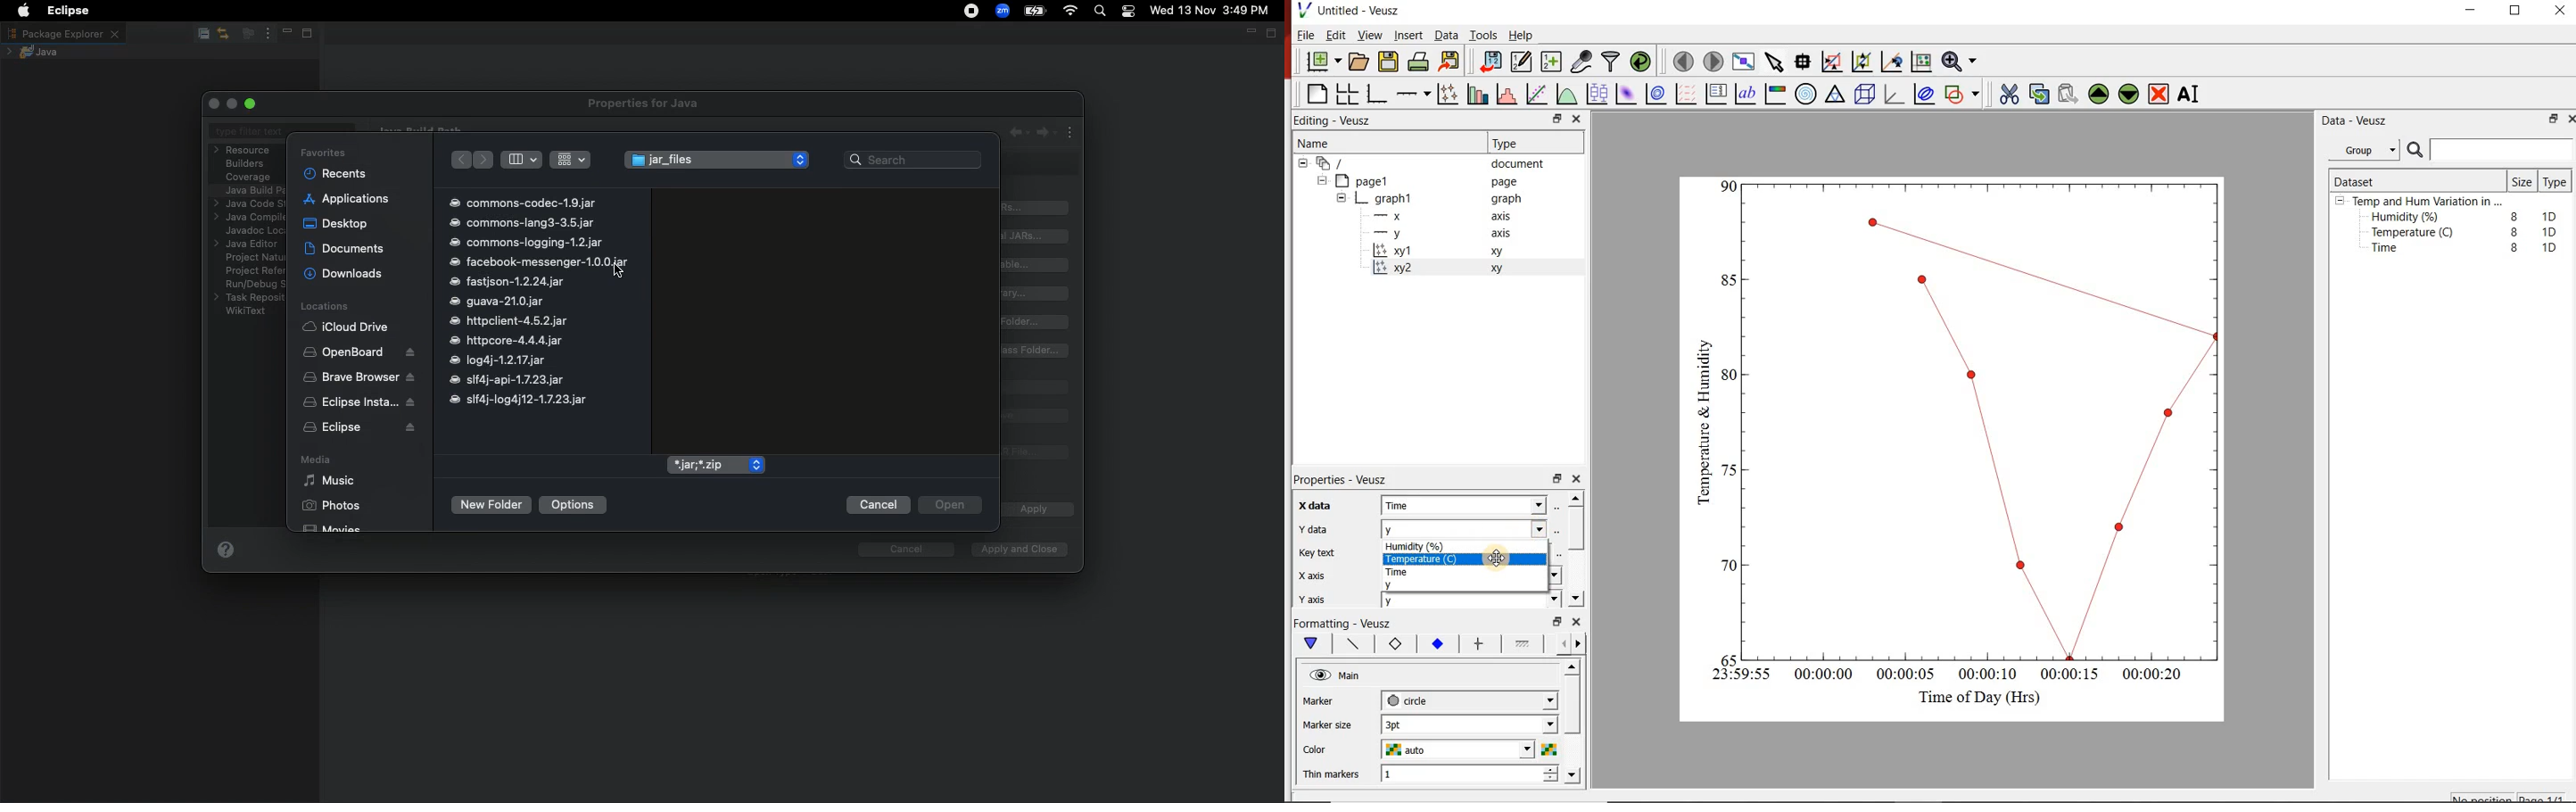 The width and height of the screenshot is (2576, 812). What do you see at coordinates (1332, 750) in the screenshot?
I see `Color` at bounding box center [1332, 750].